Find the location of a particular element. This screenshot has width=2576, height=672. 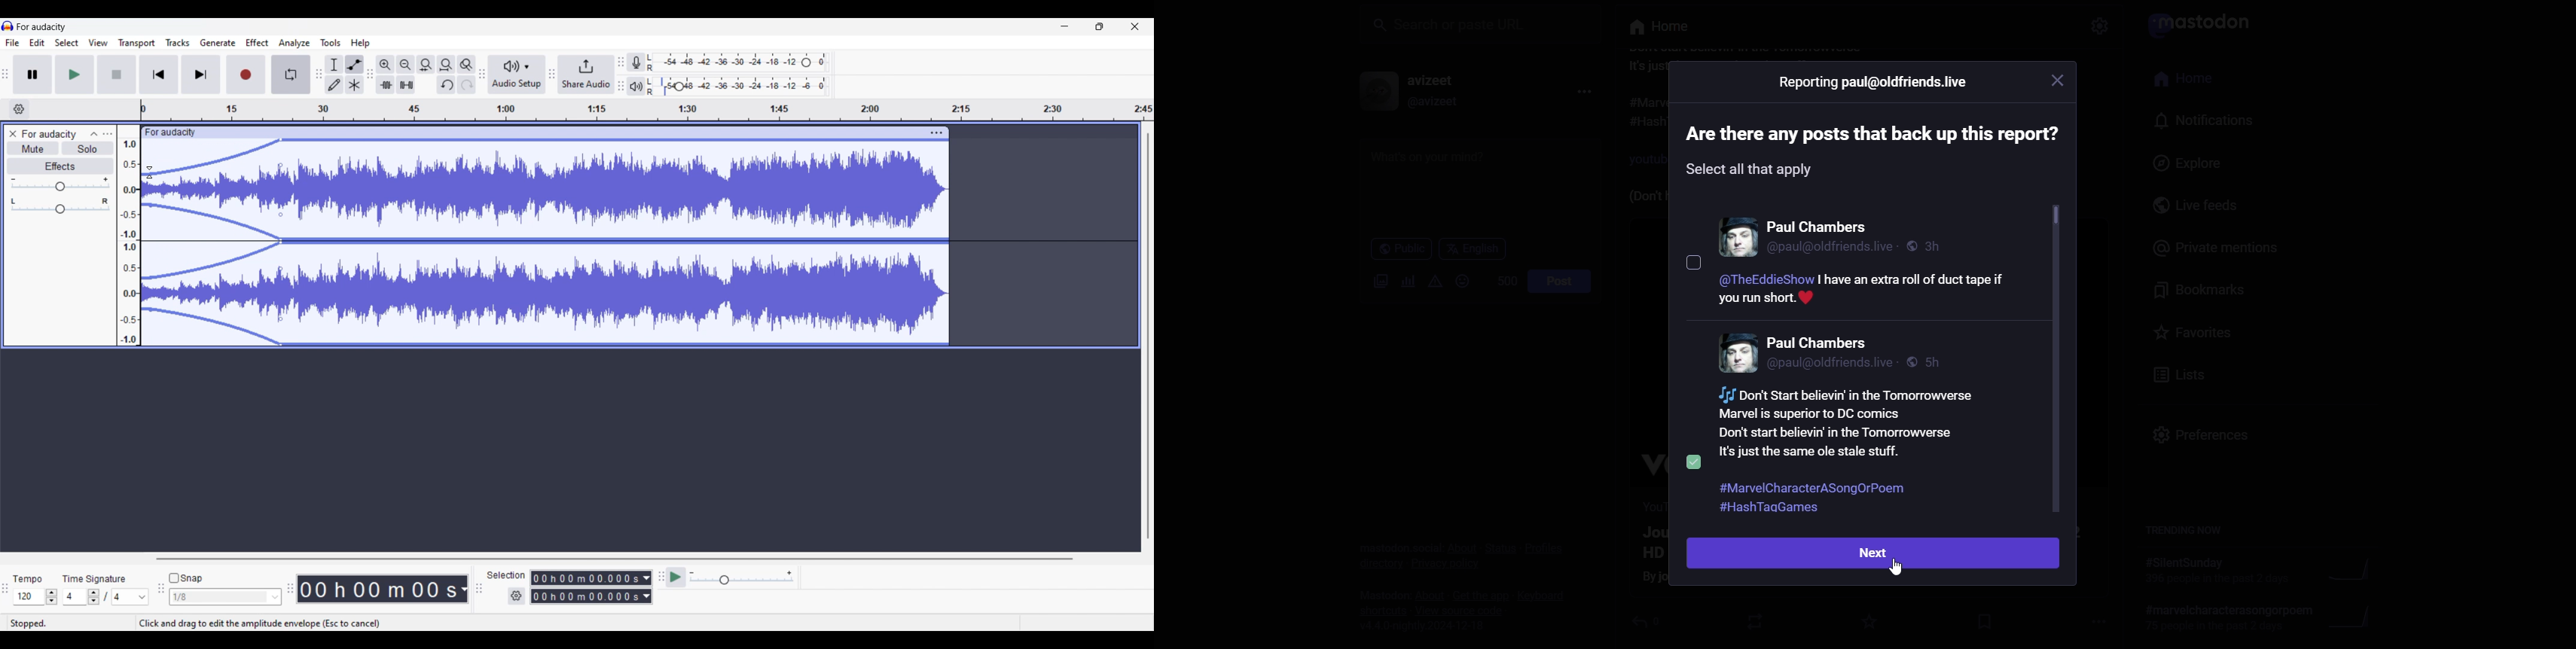

 is located at coordinates (1694, 262).